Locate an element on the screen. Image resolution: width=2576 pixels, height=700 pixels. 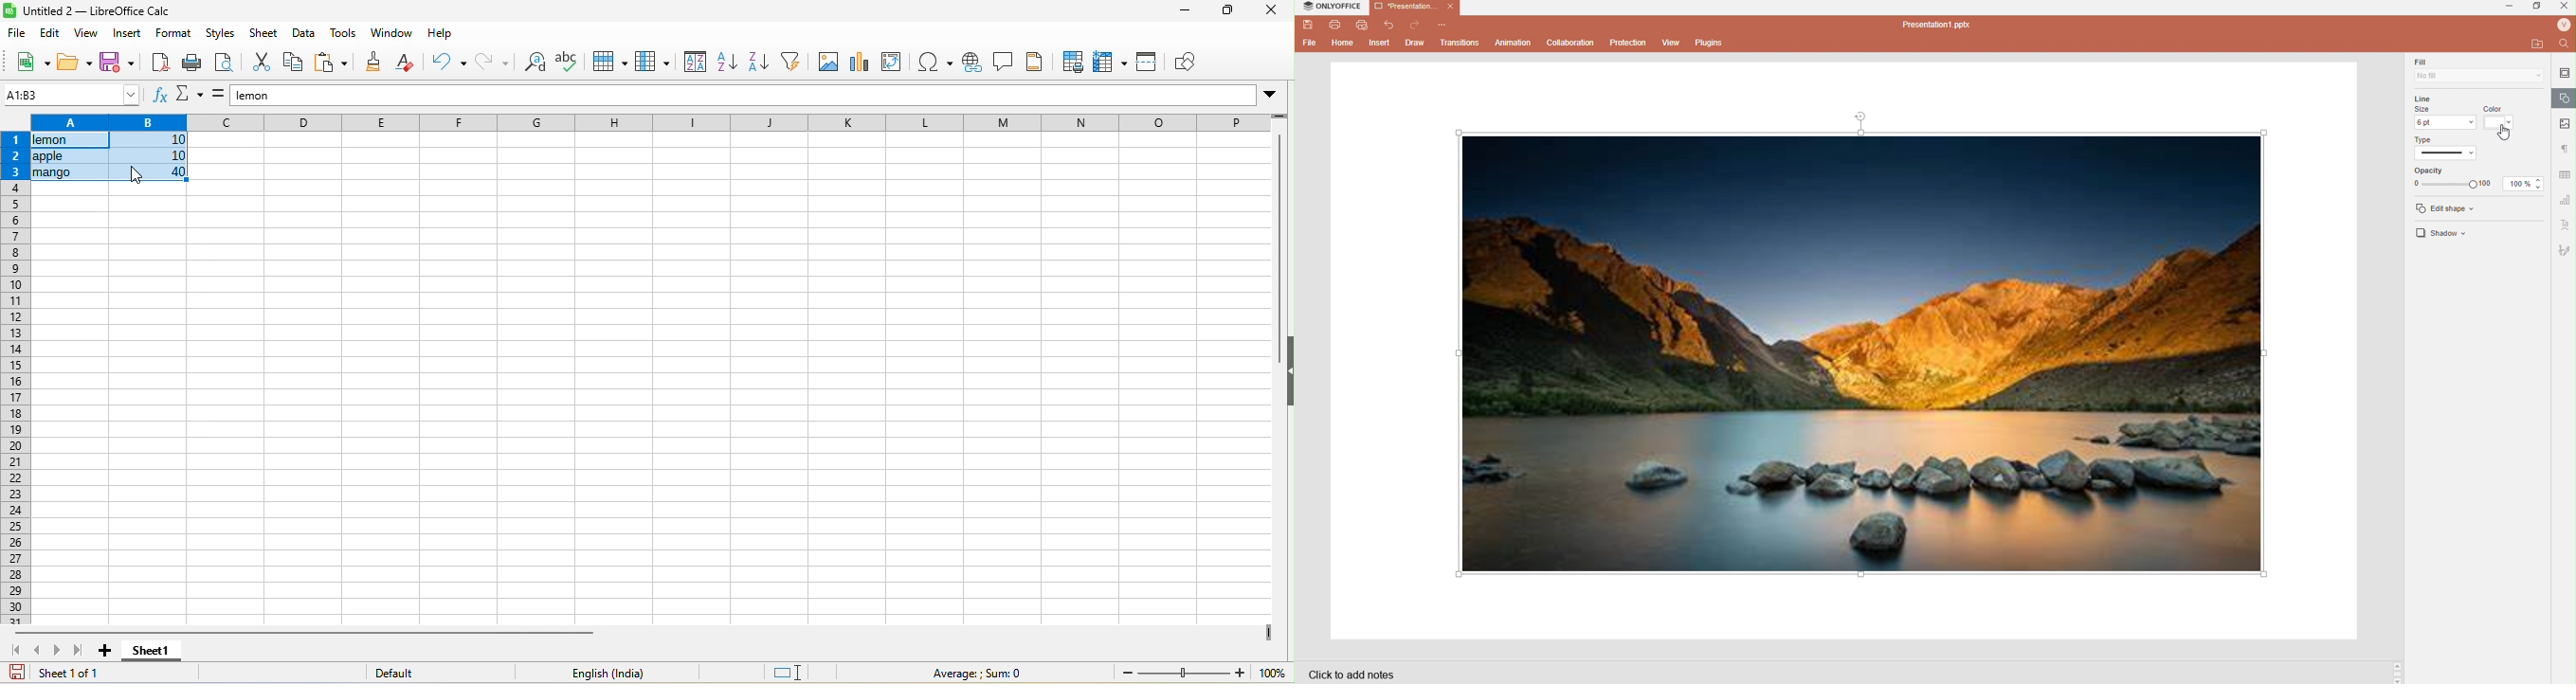
vertical scroll bar is located at coordinates (1279, 222).